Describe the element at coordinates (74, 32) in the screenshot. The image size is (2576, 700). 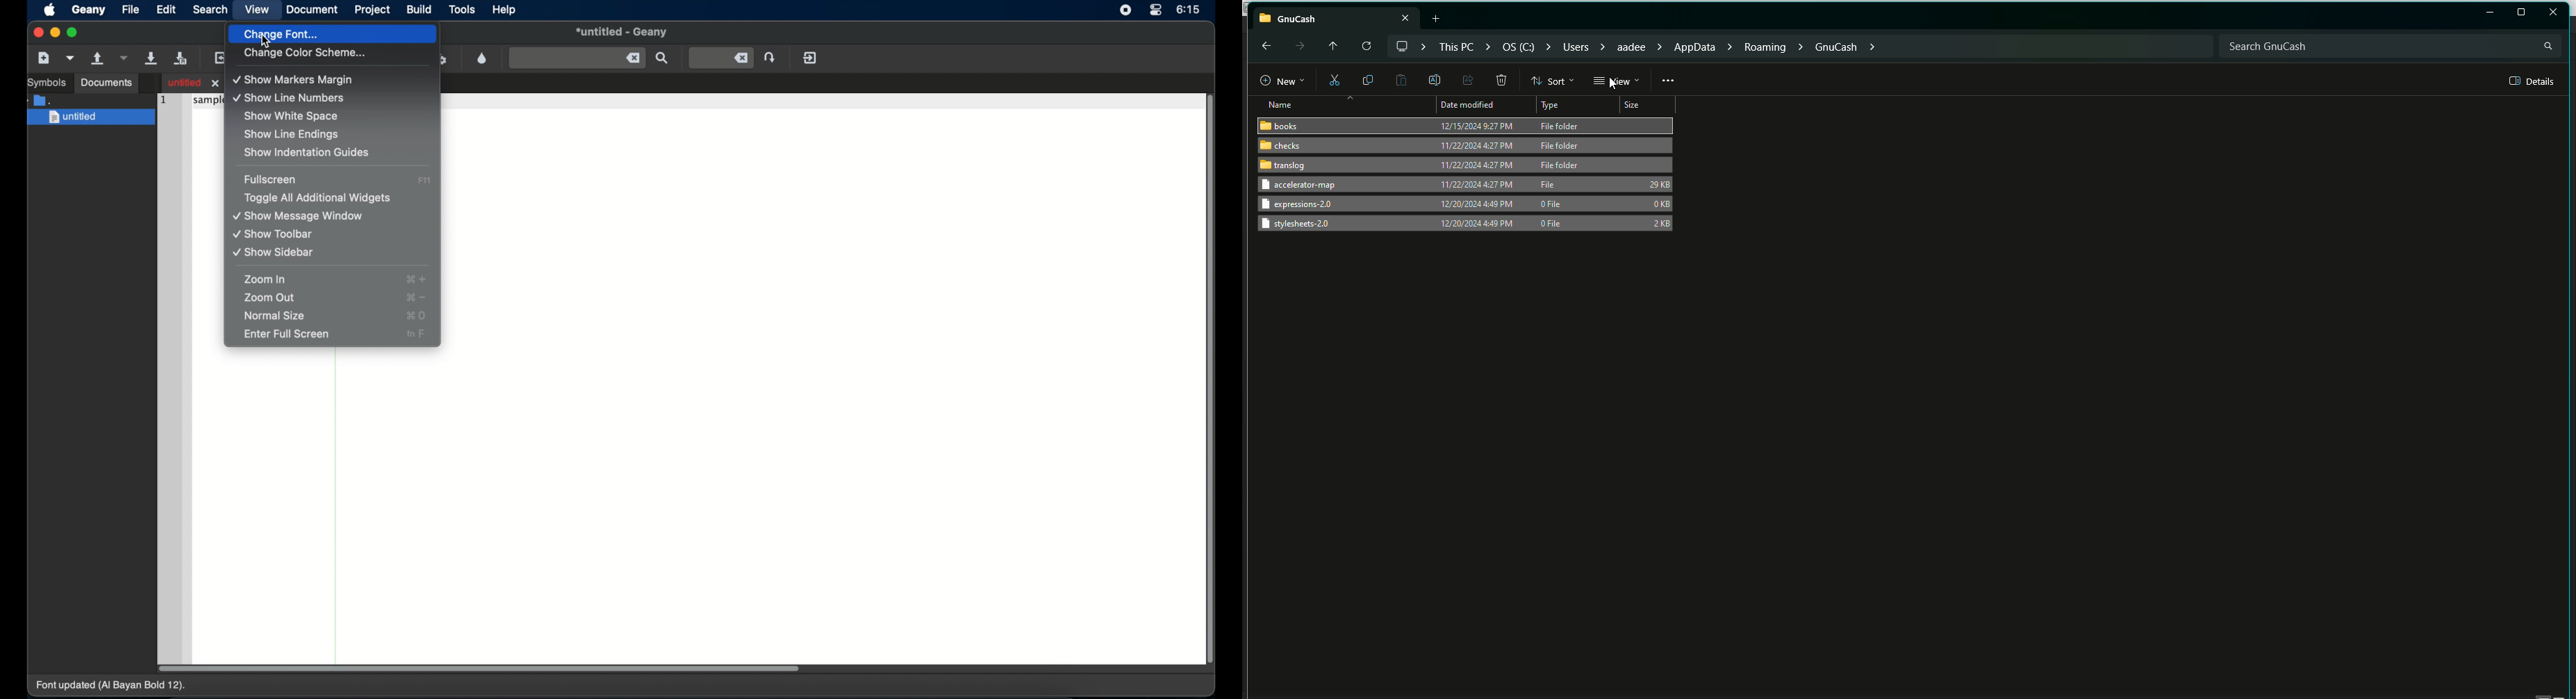
I see `maximize` at that location.